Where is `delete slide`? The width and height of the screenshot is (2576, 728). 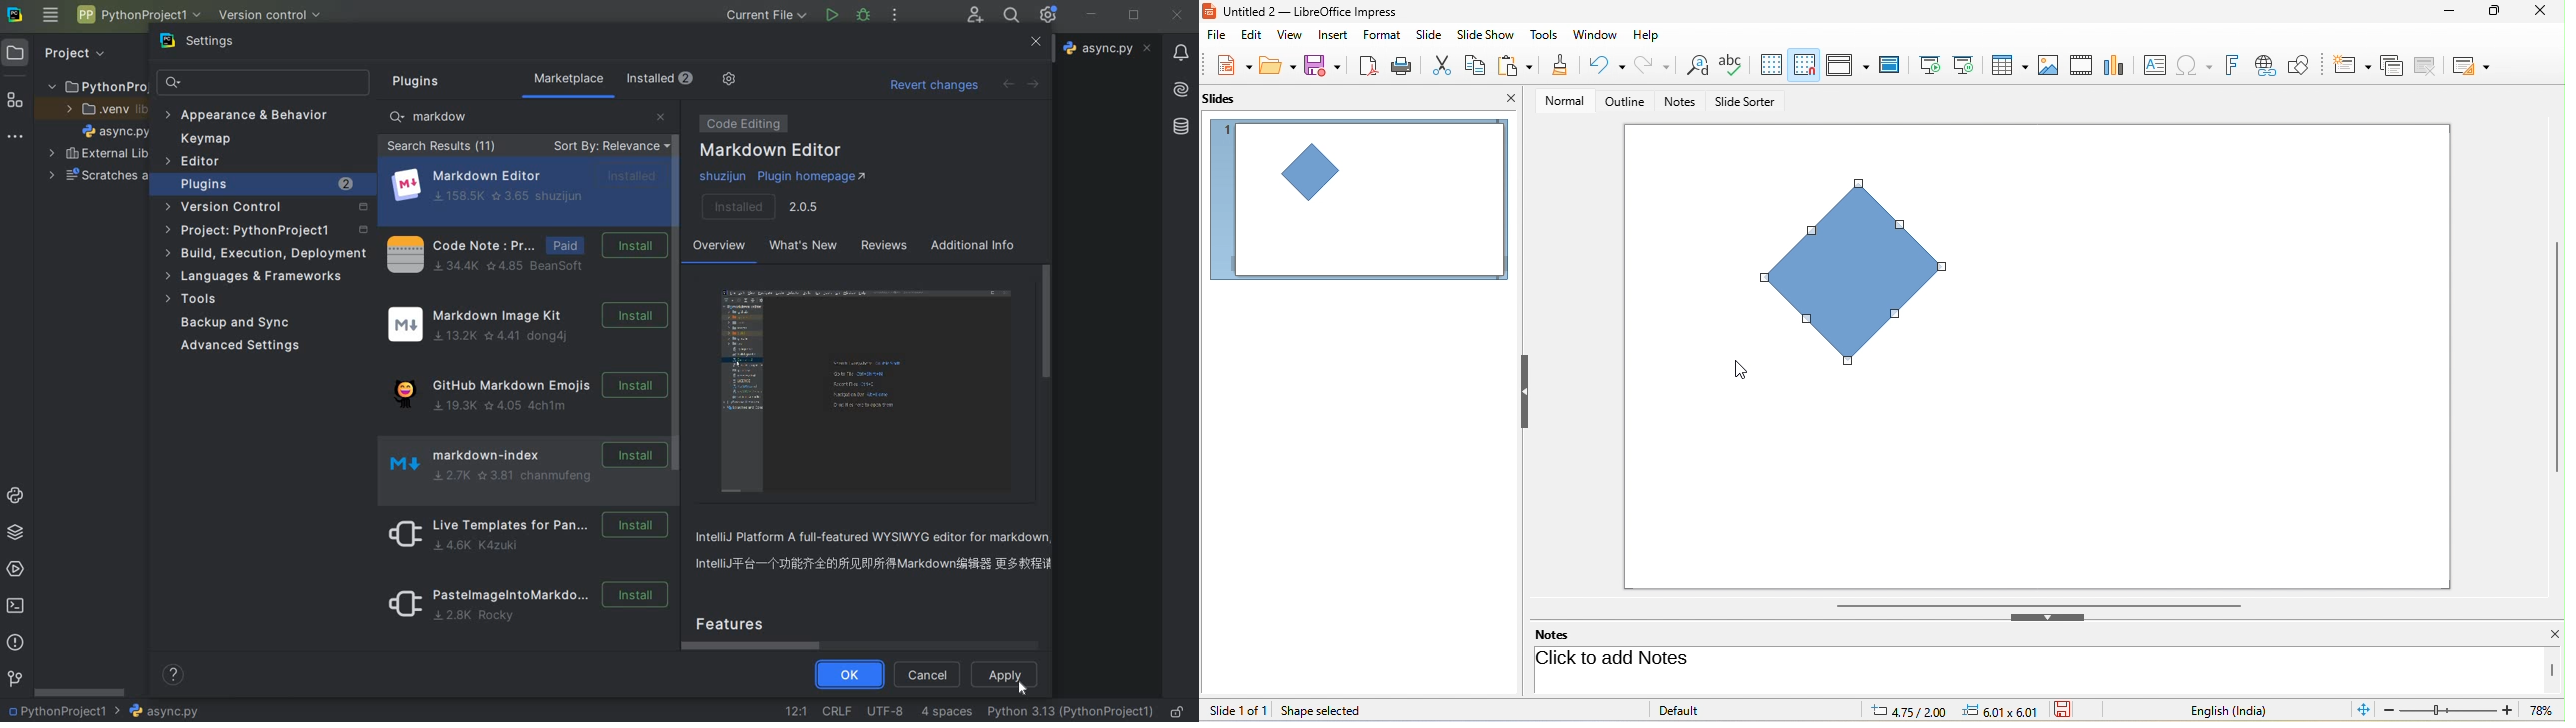
delete slide is located at coordinates (2431, 66).